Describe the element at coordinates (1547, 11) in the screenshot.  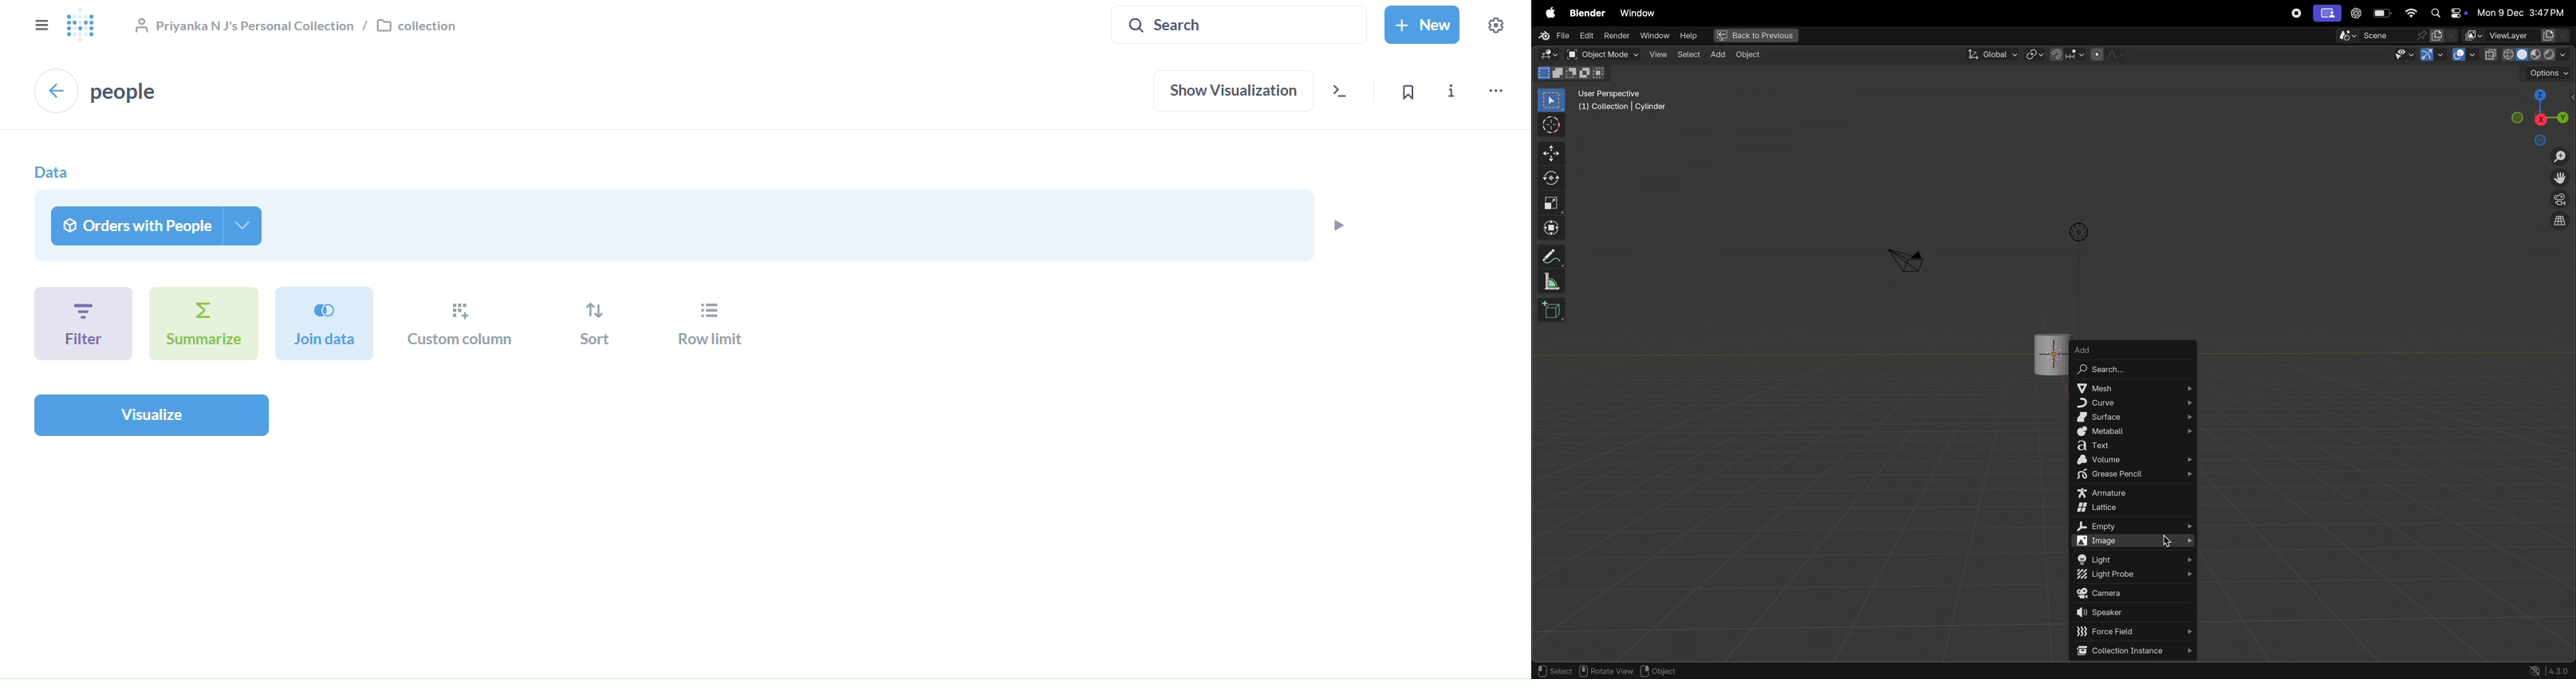
I see `Apple menu` at that location.